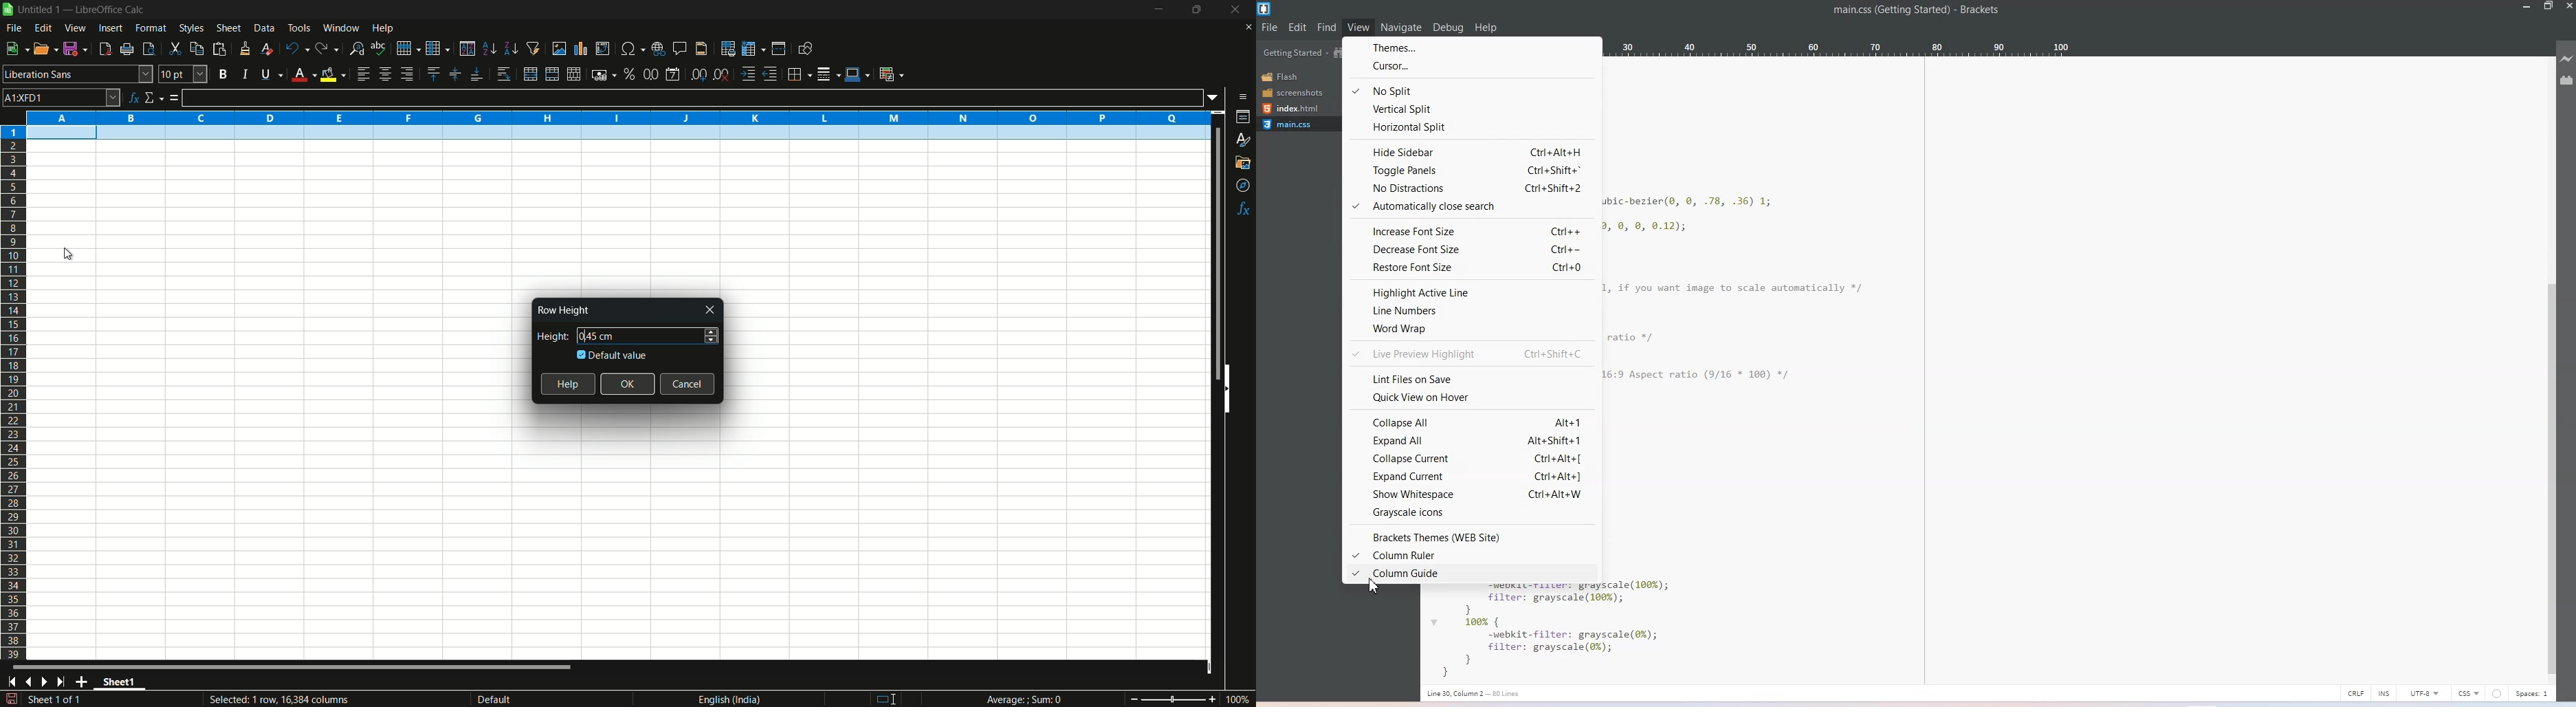 Image resolution: width=2576 pixels, height=728 pixels. Describe the element at coordinates (2469, 694) in the screenshot. I see `File type` at that location.